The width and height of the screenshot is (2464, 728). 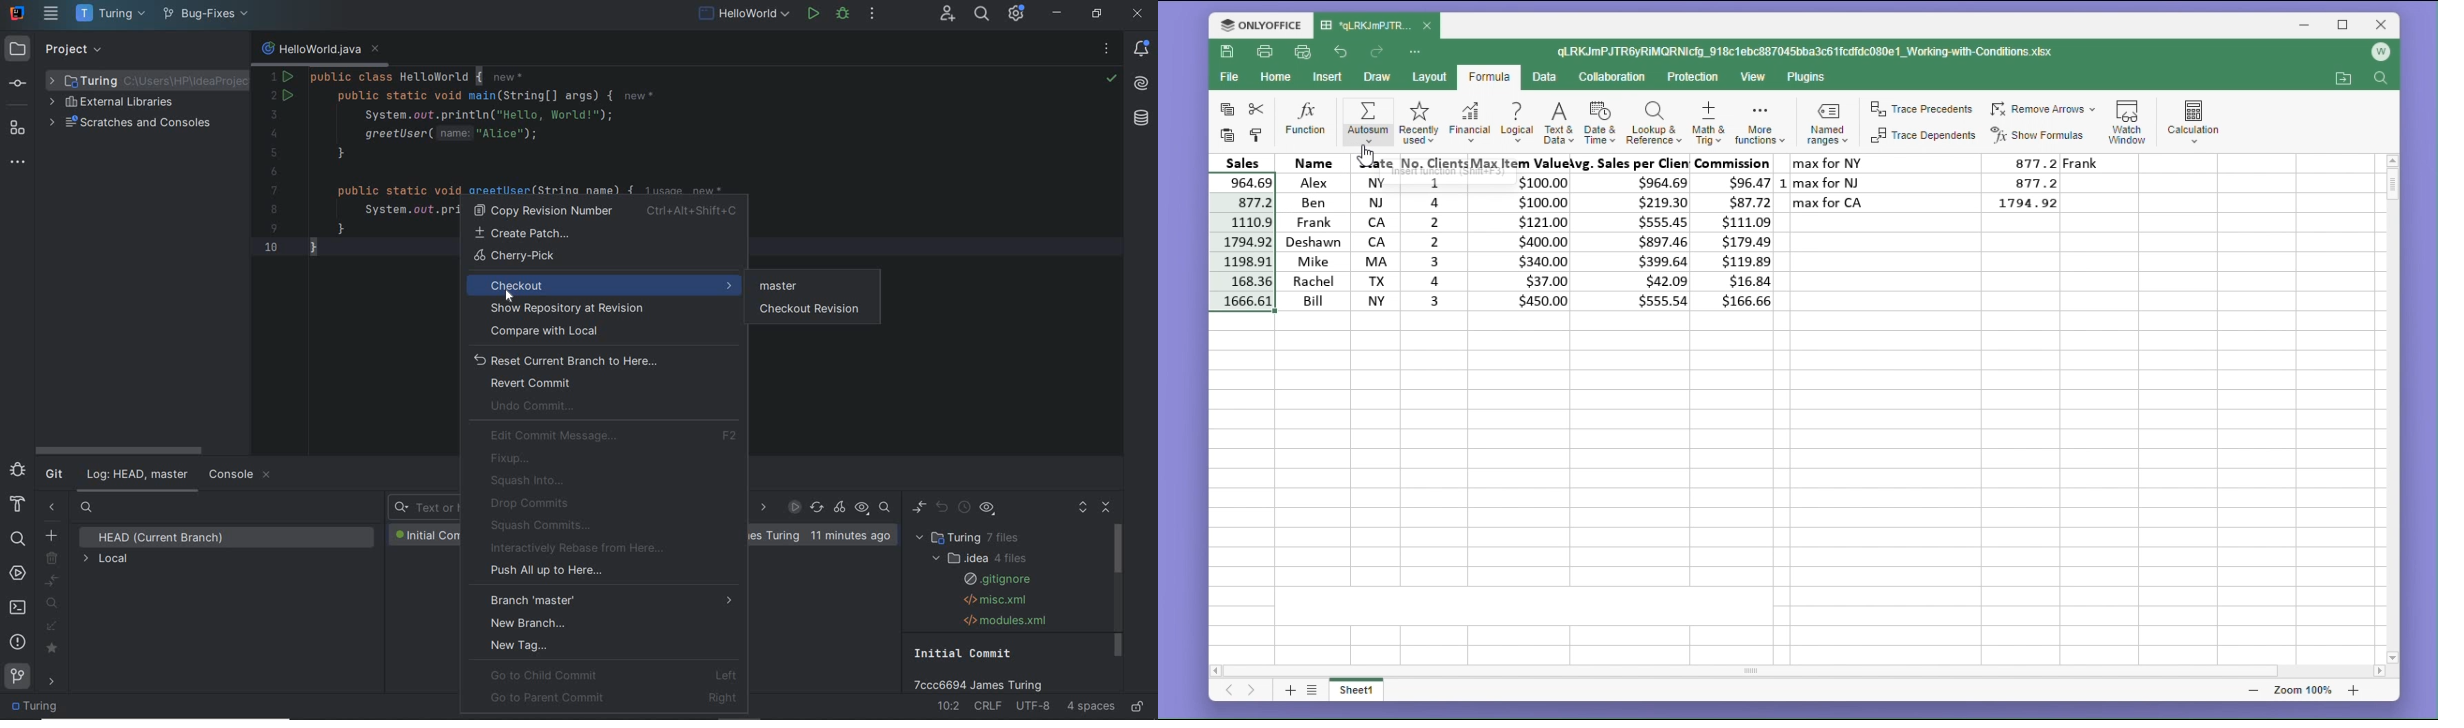 What do you see at coordinates (1417, 124) in the screenshot?
I see `recently used` at bounding box center [1417, 124].